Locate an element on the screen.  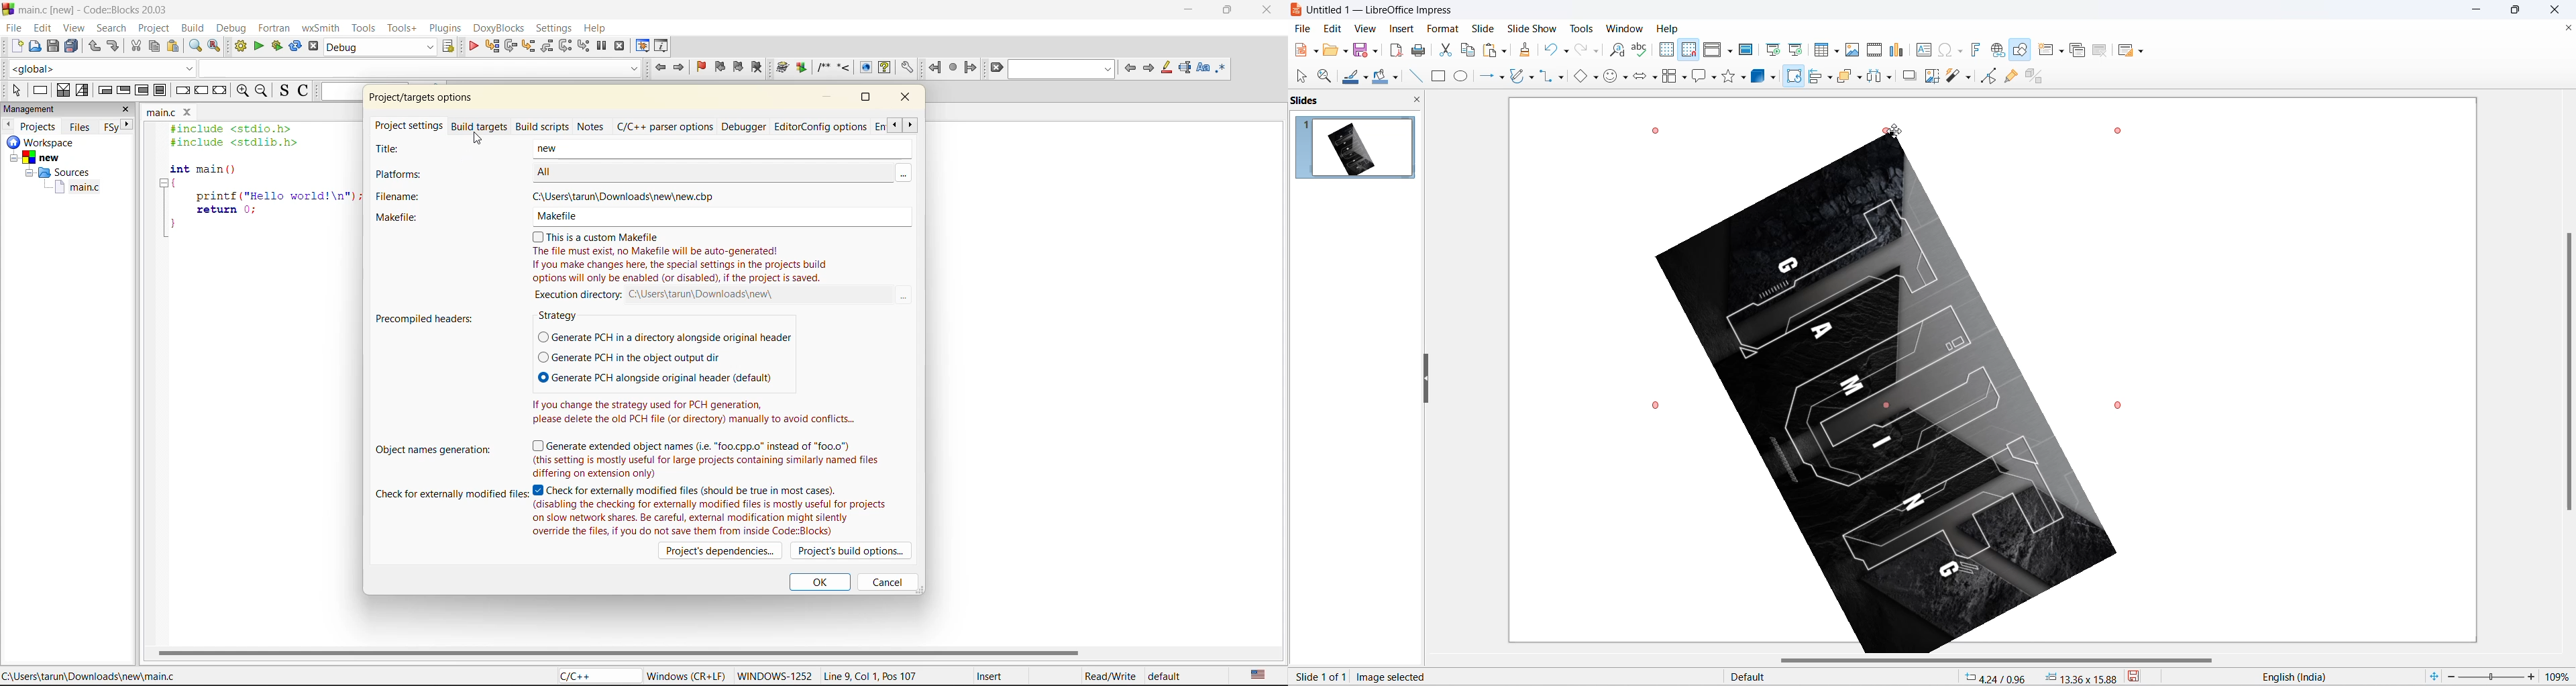
basic shapes is located at coordinates (1577, 77).